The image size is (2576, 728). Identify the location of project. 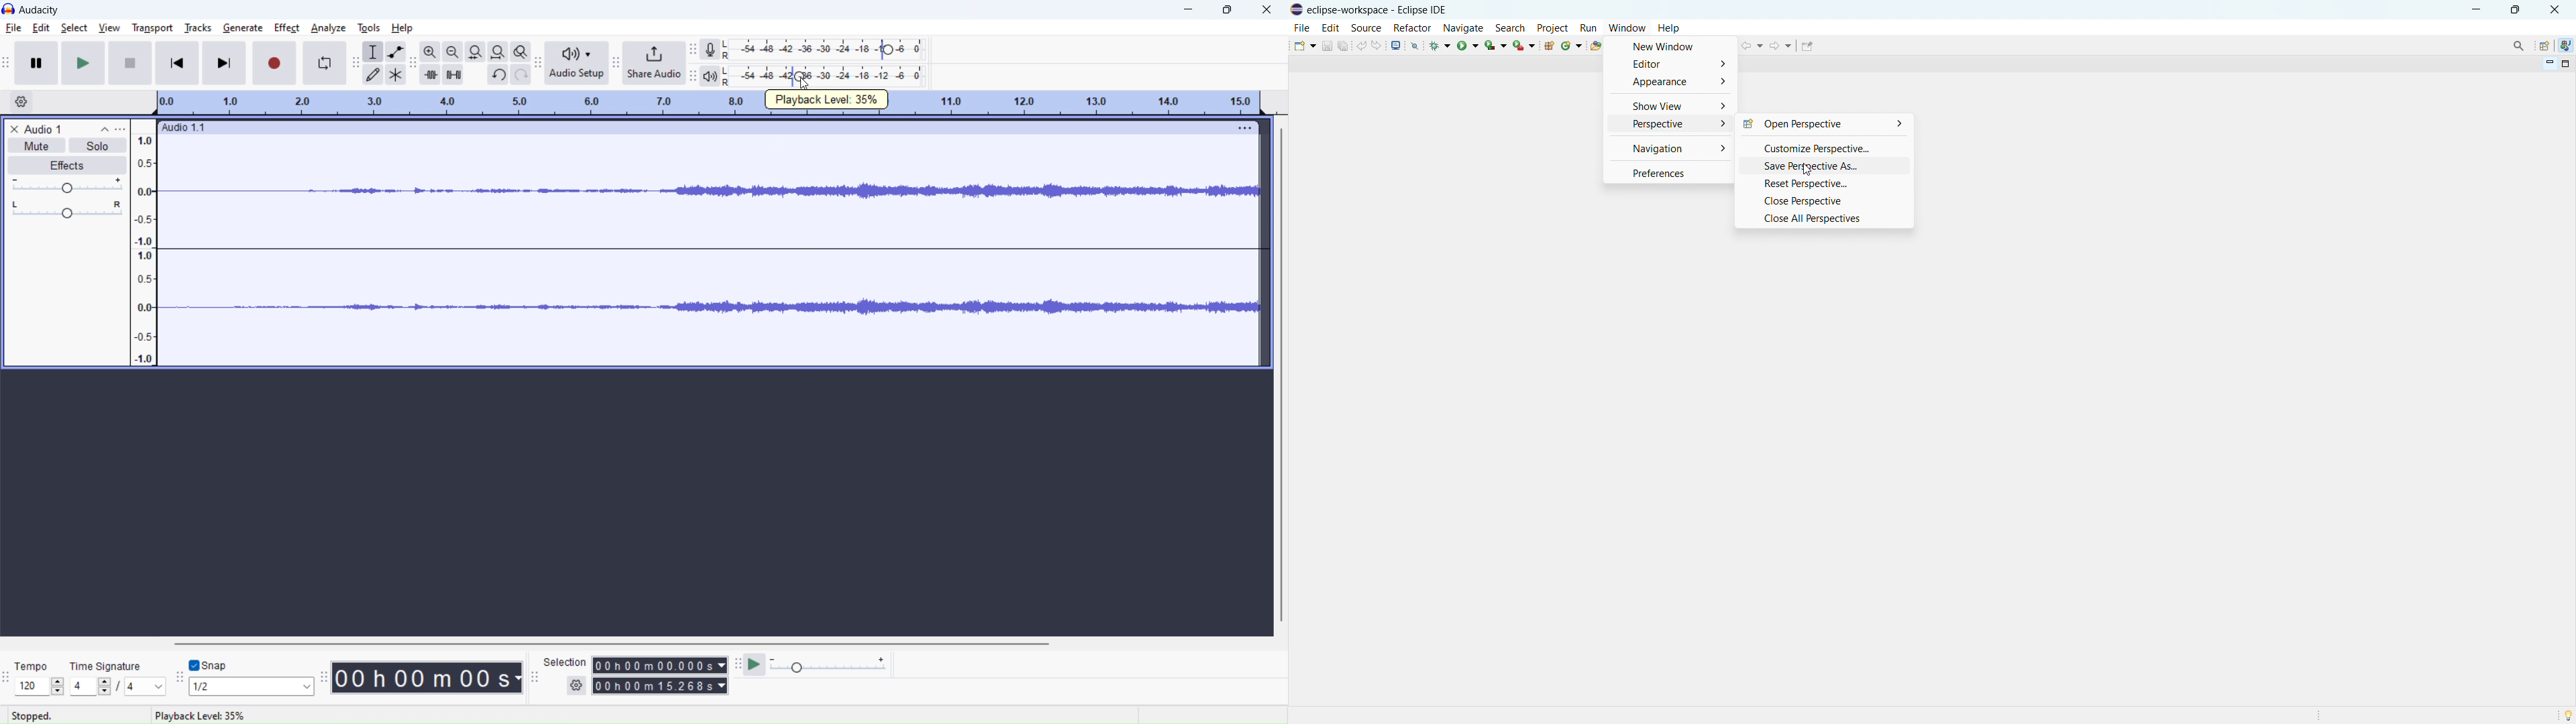
(1553, 27).